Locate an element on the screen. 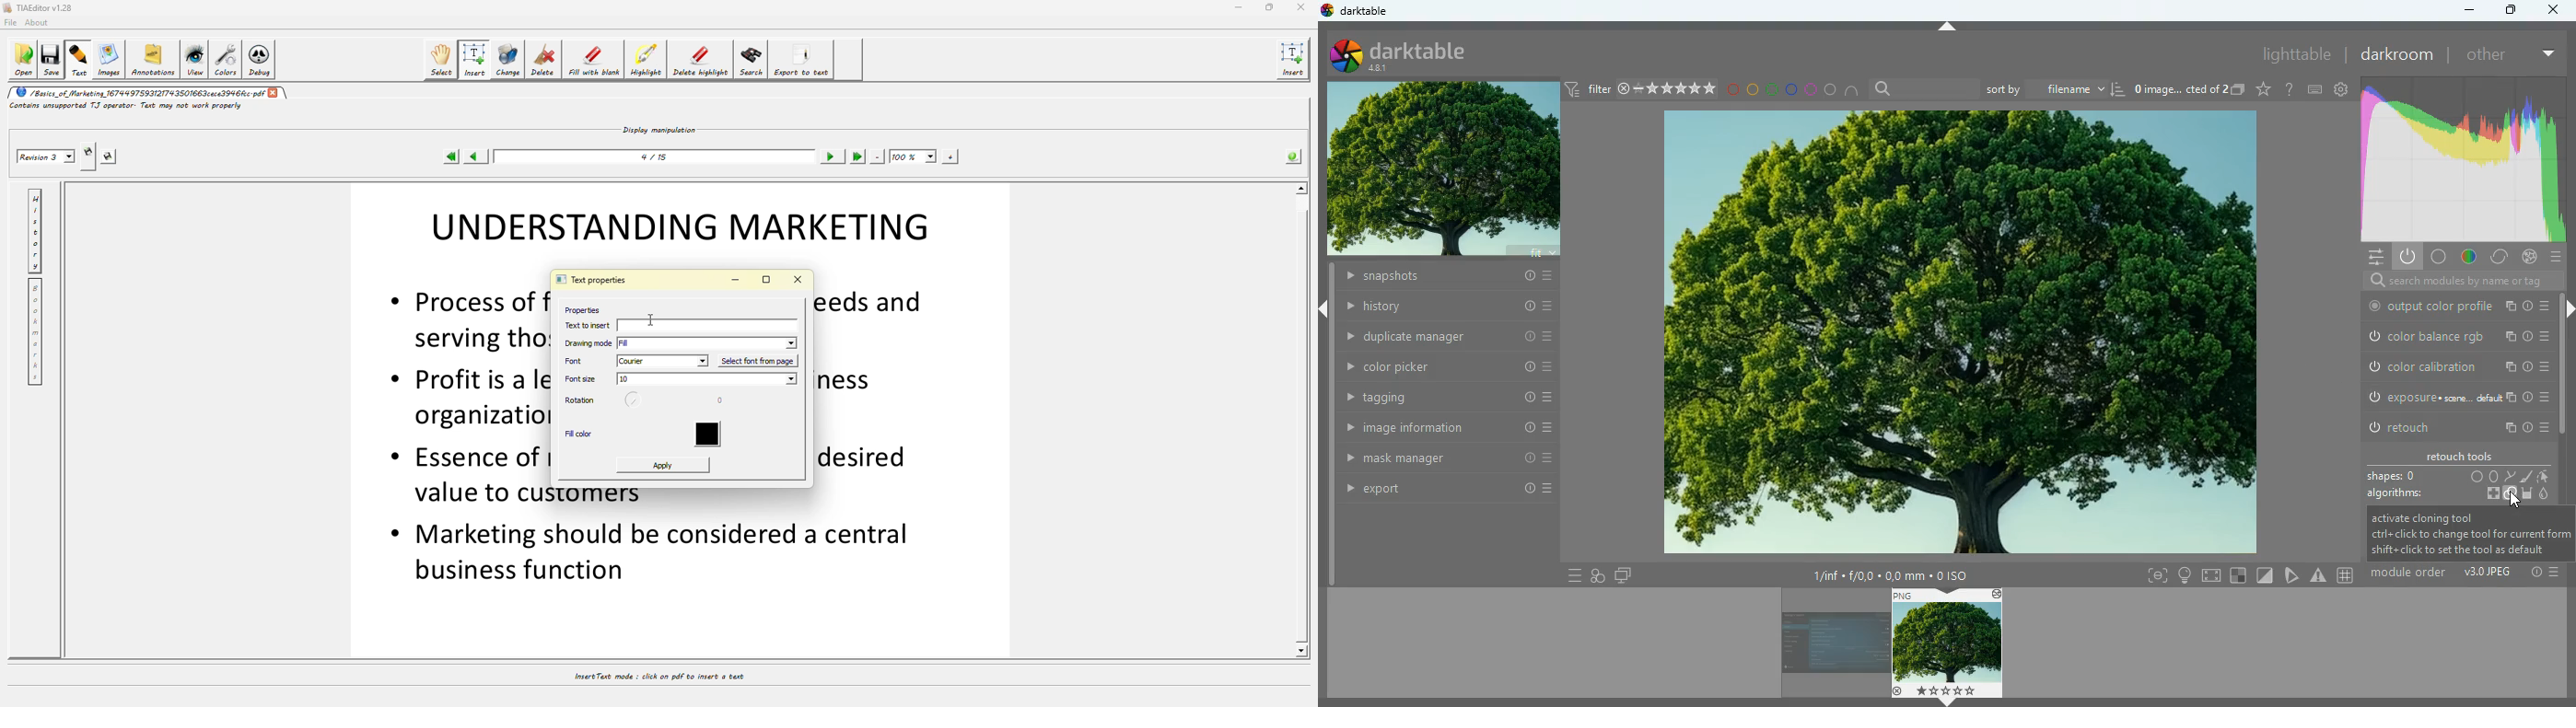 The height and width of the screenshot is (728, 2576). green is located at coordinates (1771, 90).